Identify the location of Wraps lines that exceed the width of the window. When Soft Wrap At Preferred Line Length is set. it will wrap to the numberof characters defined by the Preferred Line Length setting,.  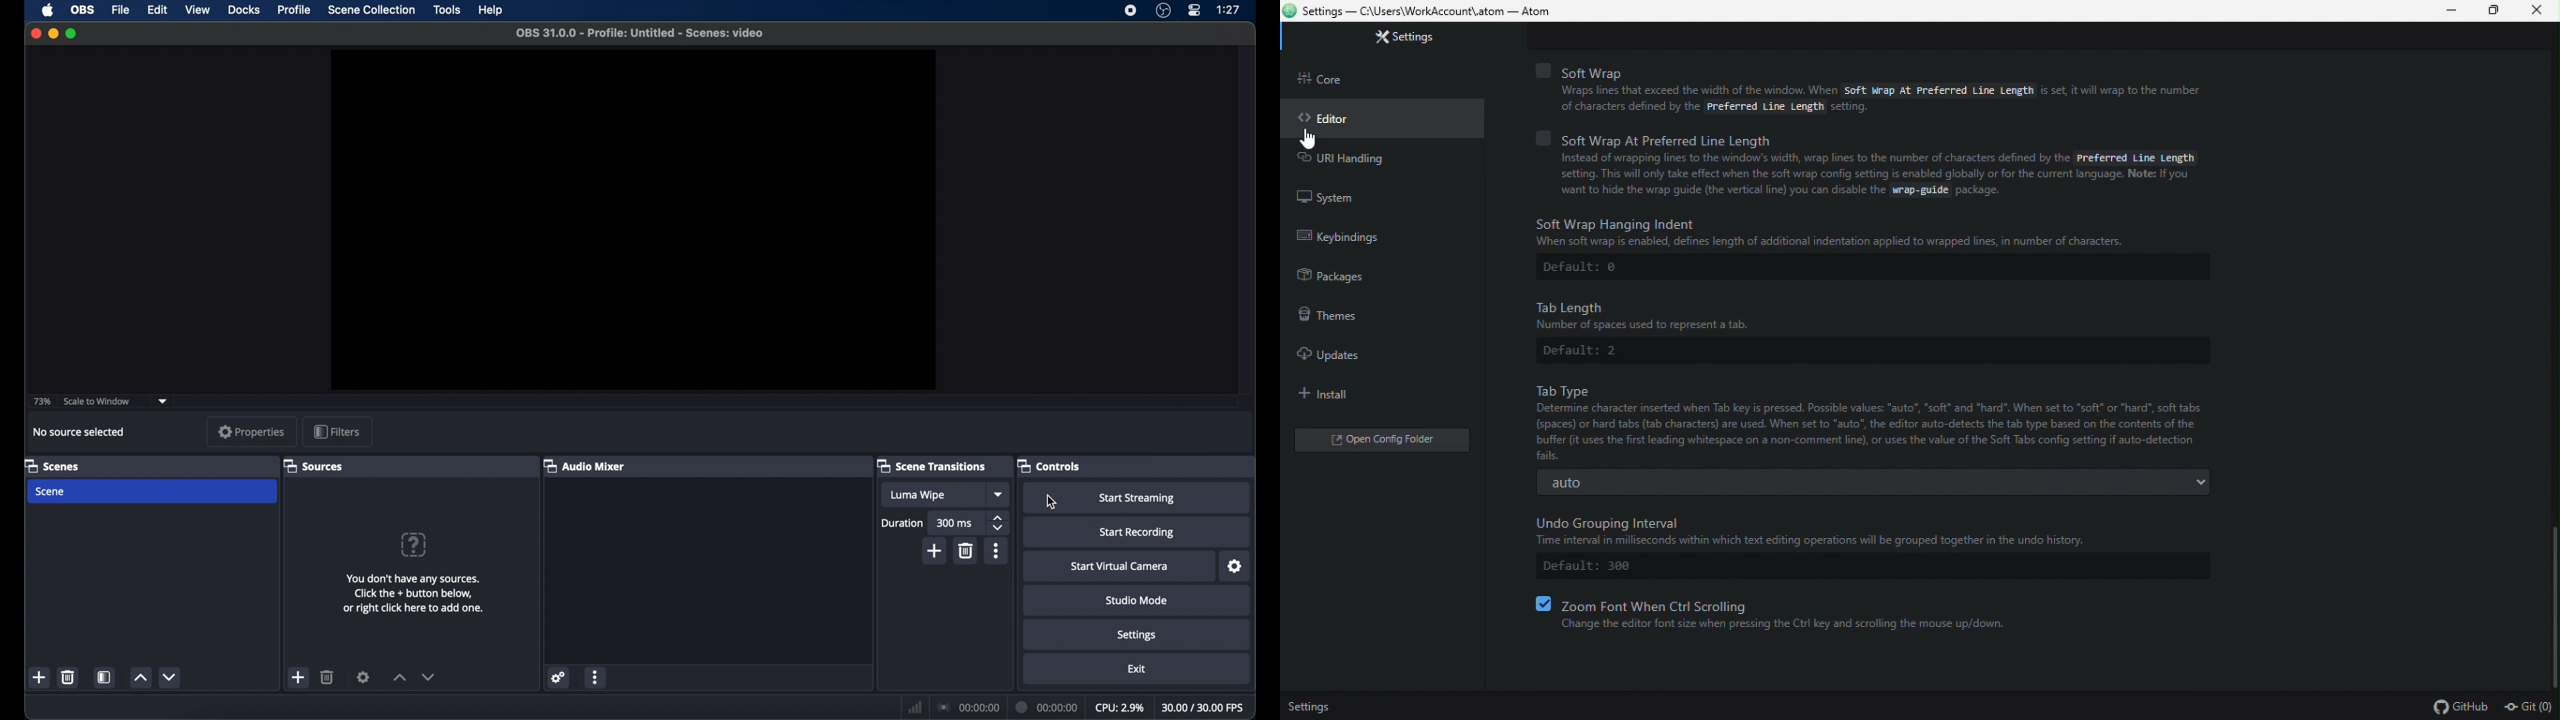
(1908, 102).